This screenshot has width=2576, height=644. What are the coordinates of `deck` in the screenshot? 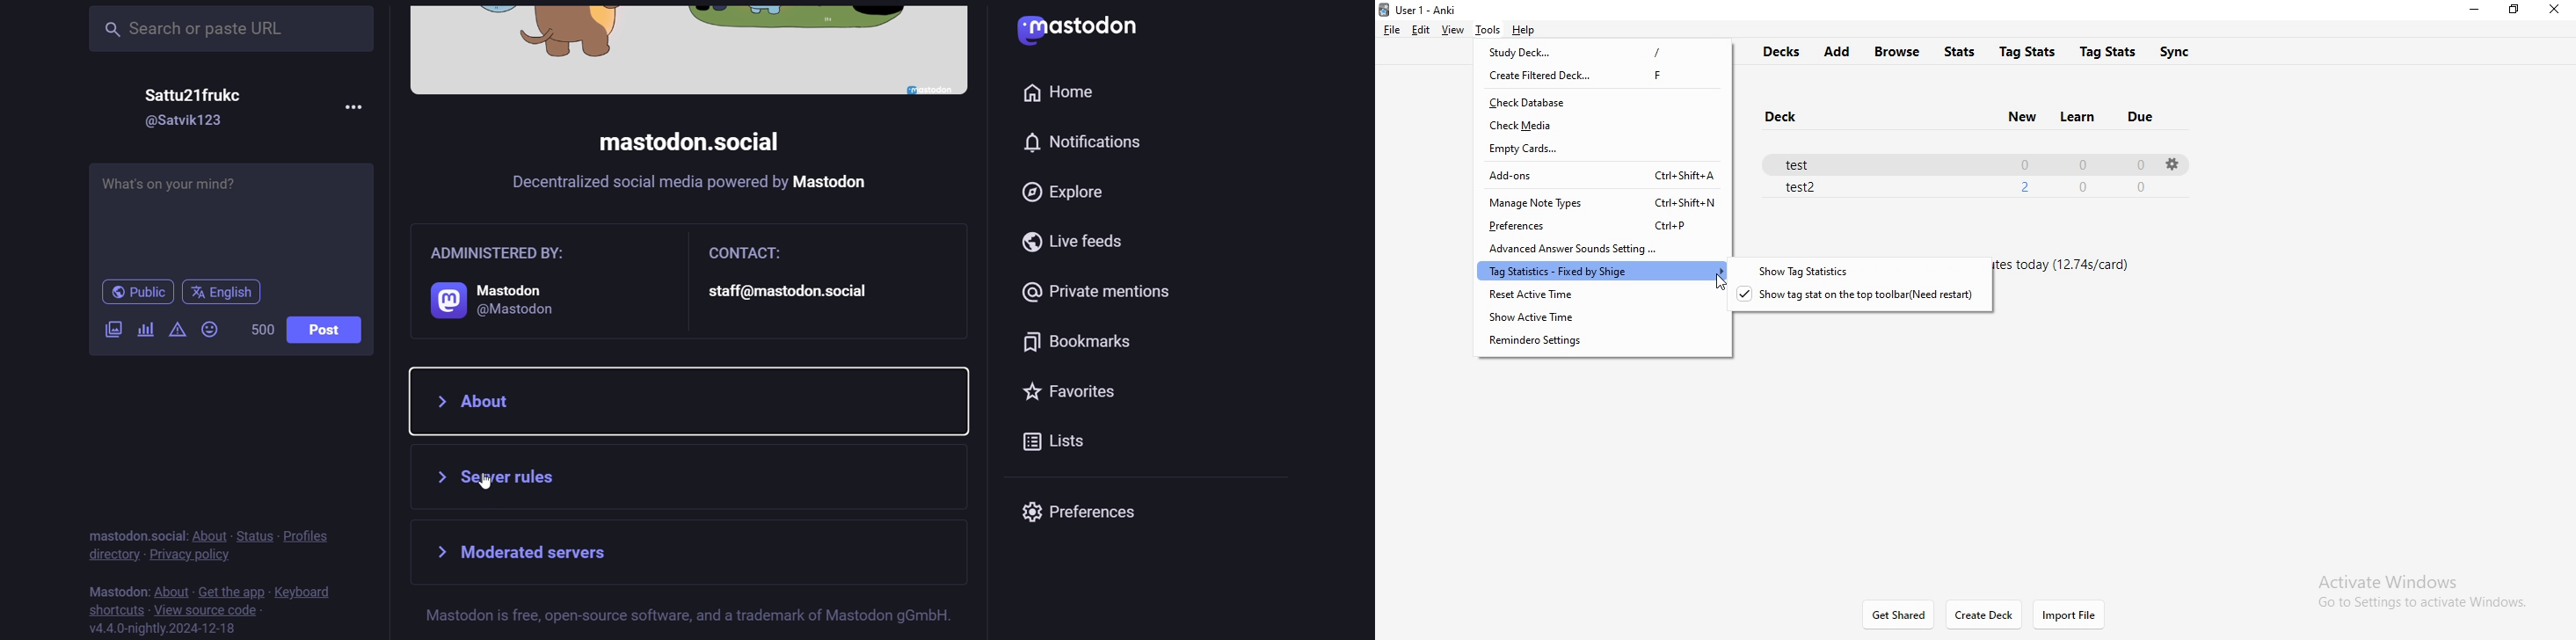 It's located at (1779, 117).